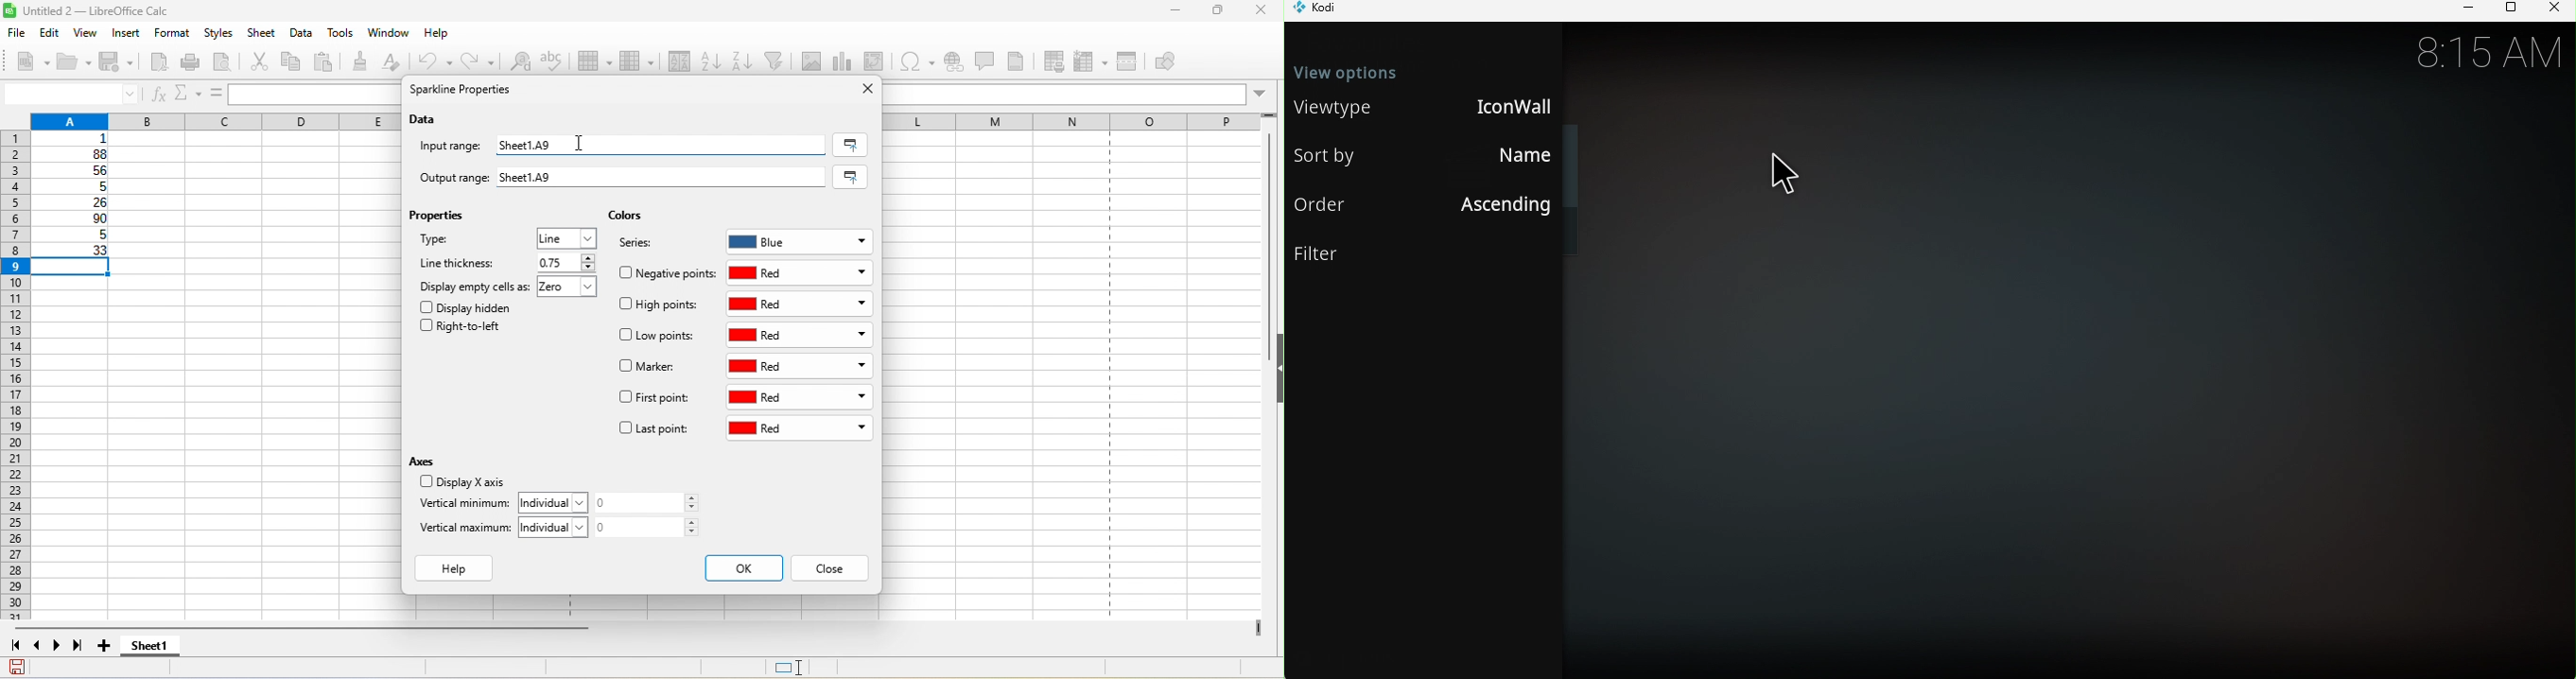 This screenshot has height=700, width=2576. What do you see at coordinates (26, 60) in the screenshot?
I see `new` at bounding box center [26, 60].